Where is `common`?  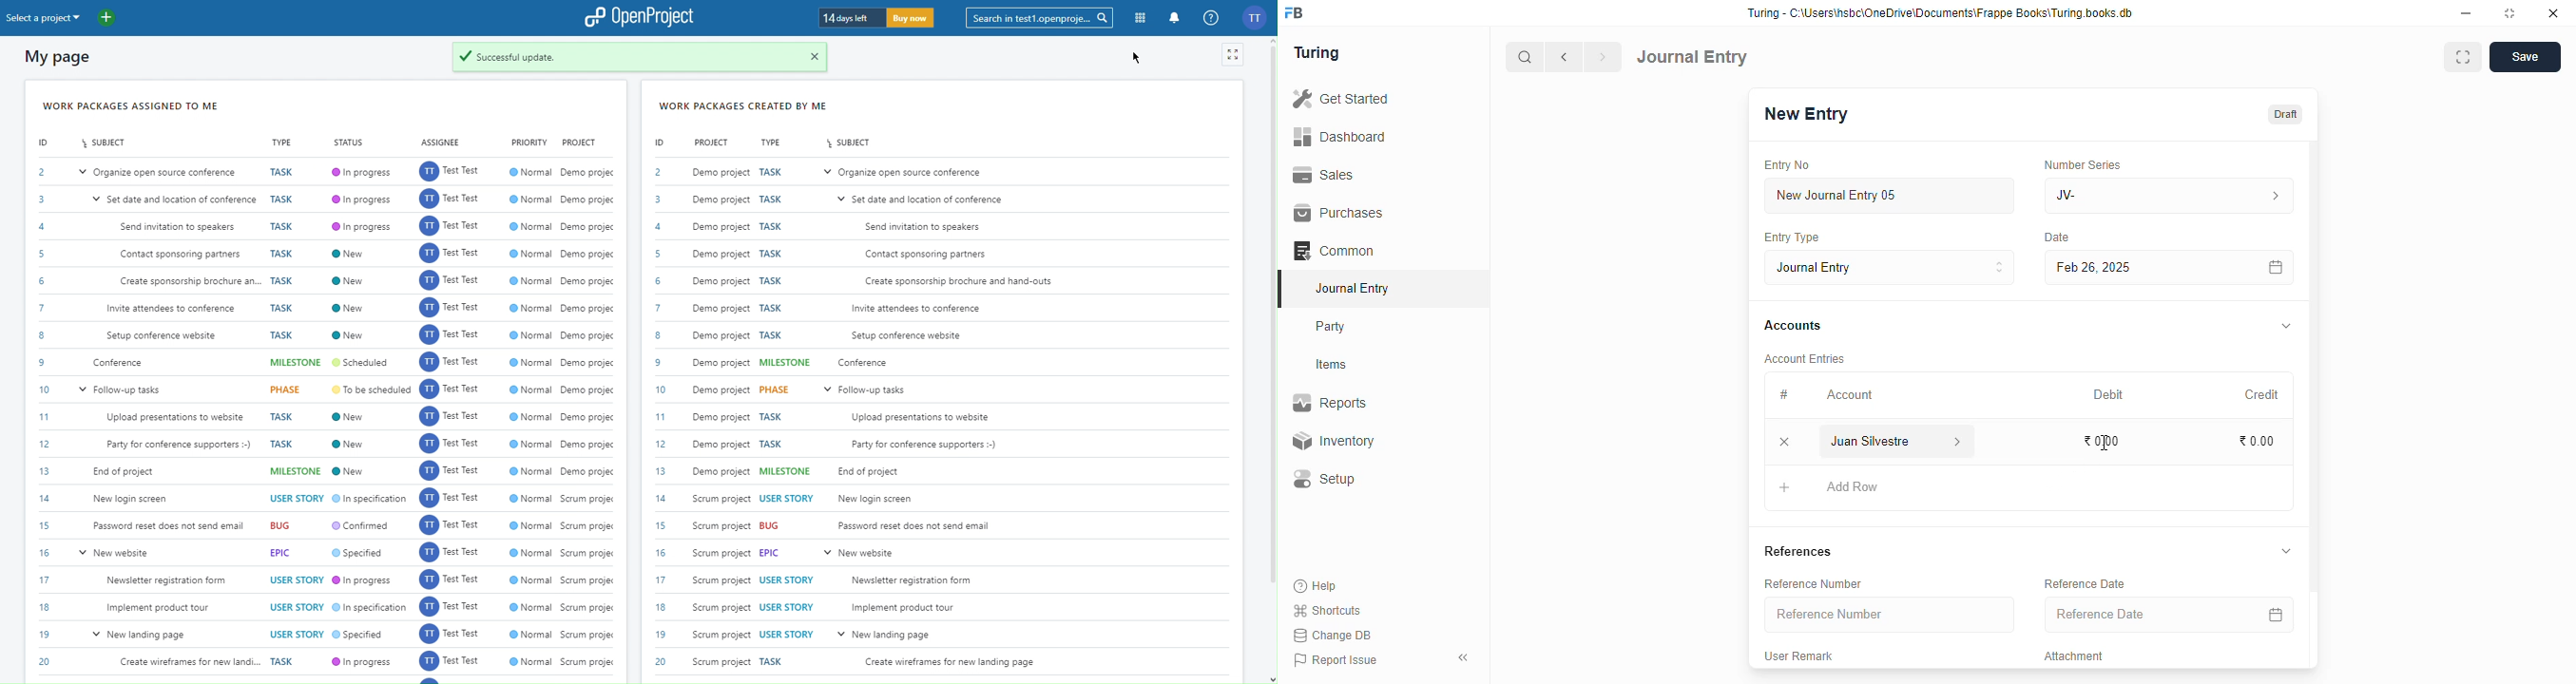
common is located at coordinates (1336, 251).